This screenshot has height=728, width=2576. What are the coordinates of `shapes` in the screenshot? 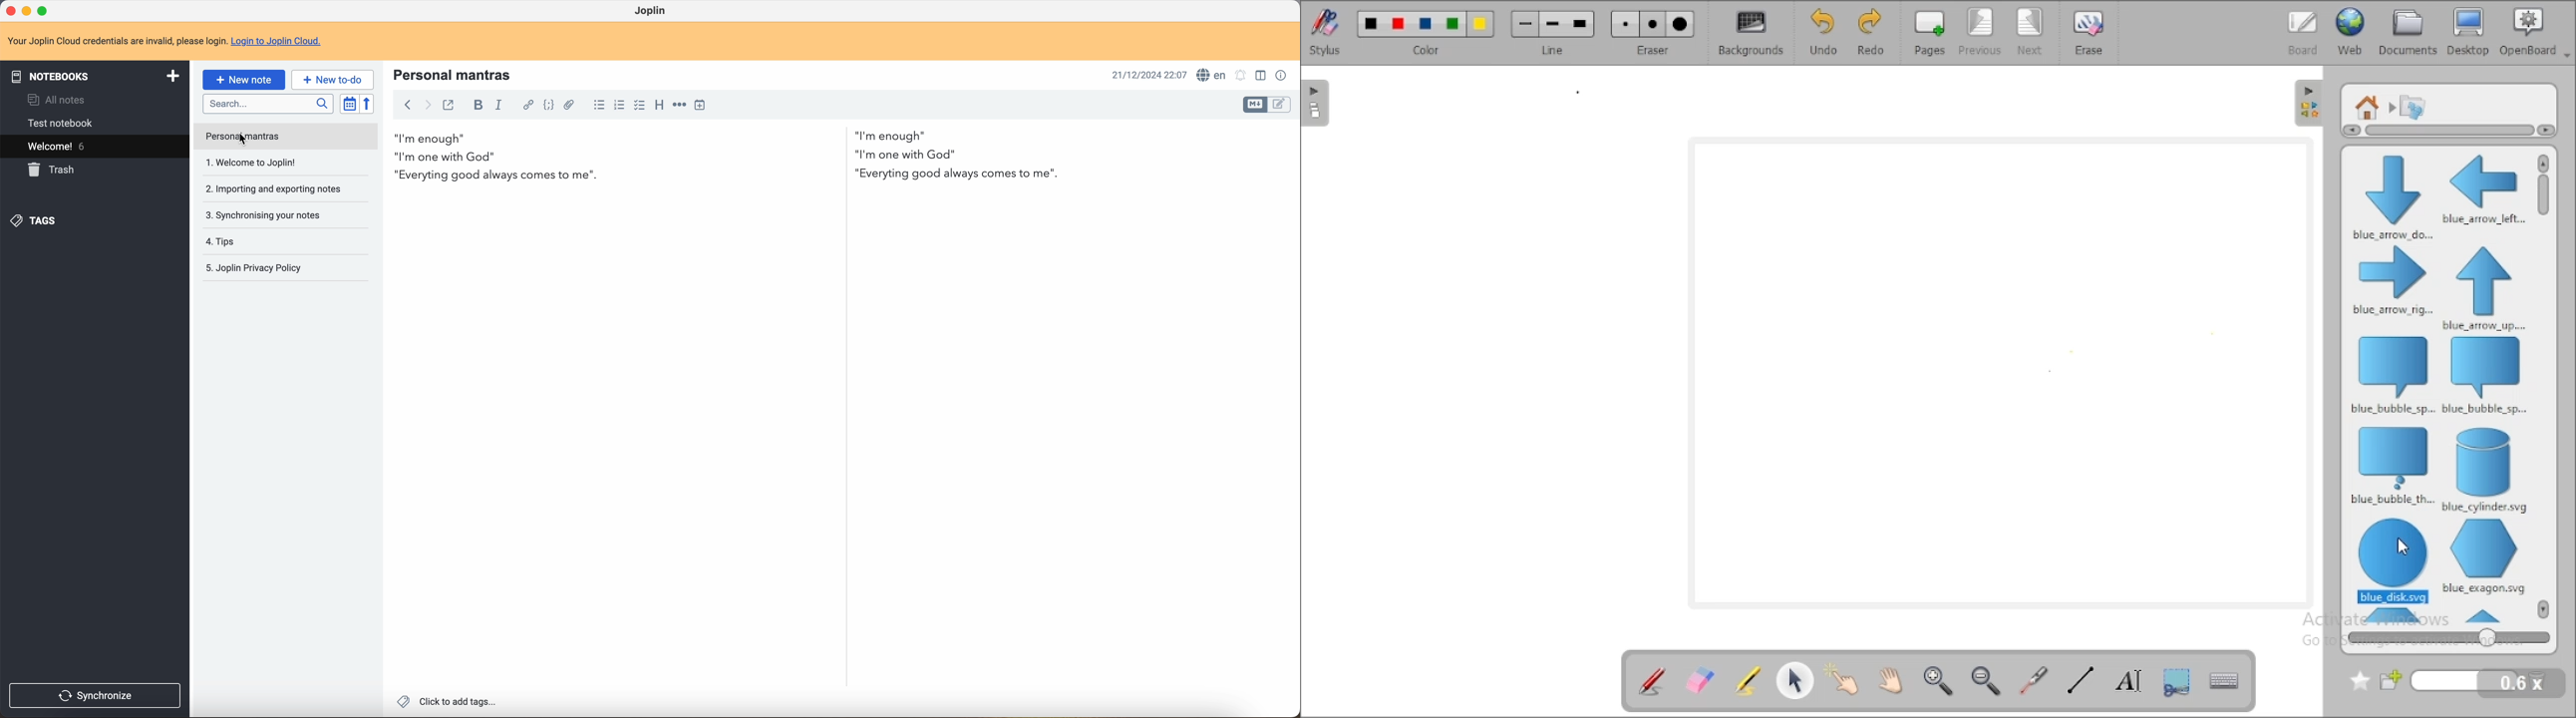 It's located at (2413, 106).